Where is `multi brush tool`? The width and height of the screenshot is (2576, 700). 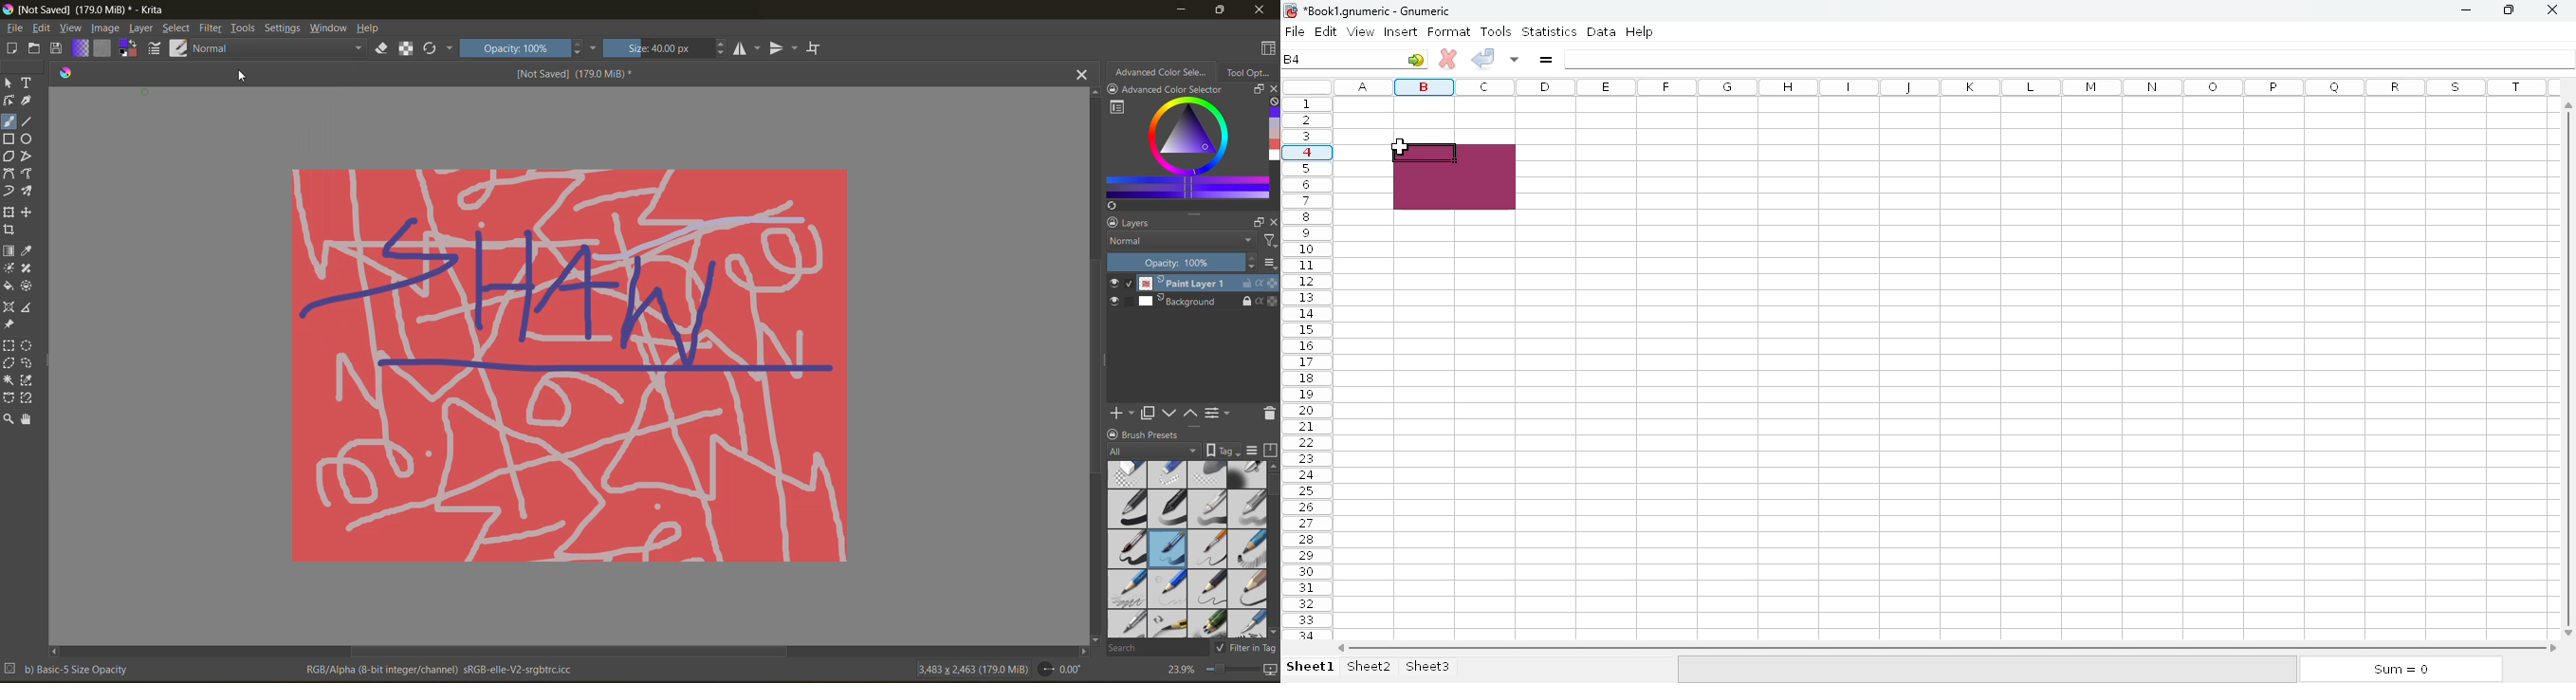 multi brush tool is located at coordinates (30, 191).